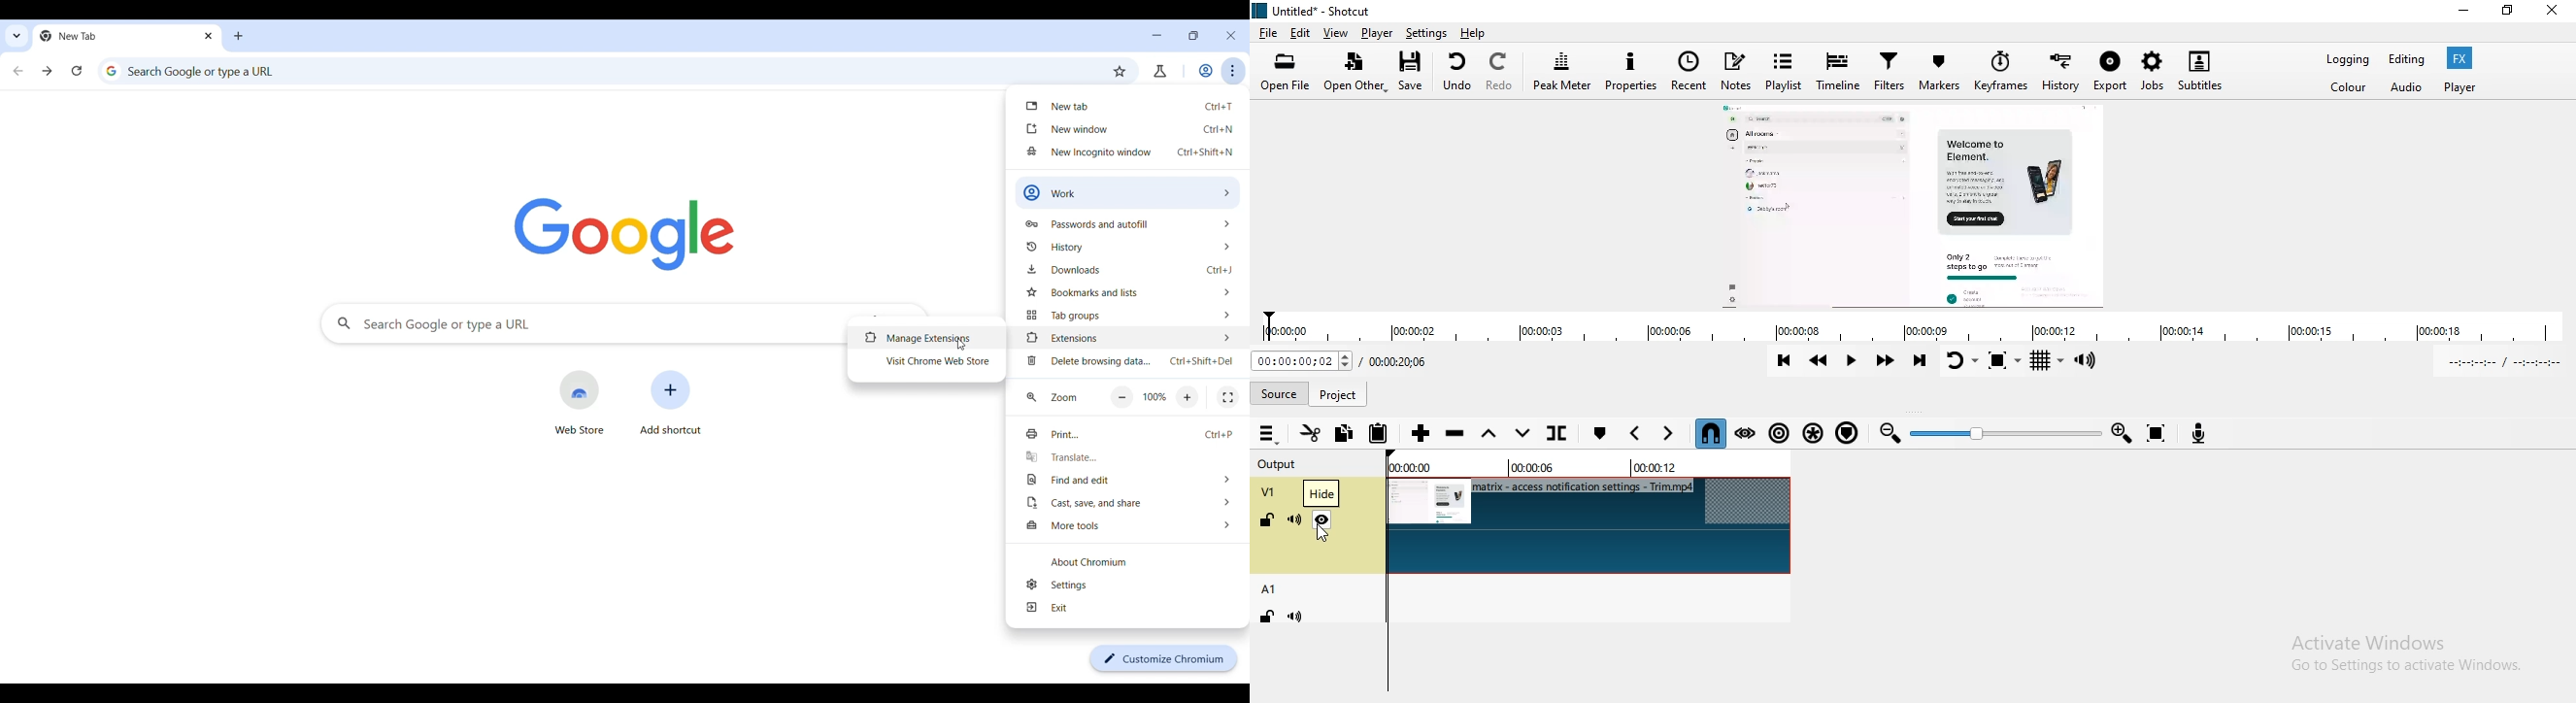 The height and width of the screenshot is (728, 2576). Describe the element at coordinates (1491, 434) in the screenshot. I see `Lift` at that location.